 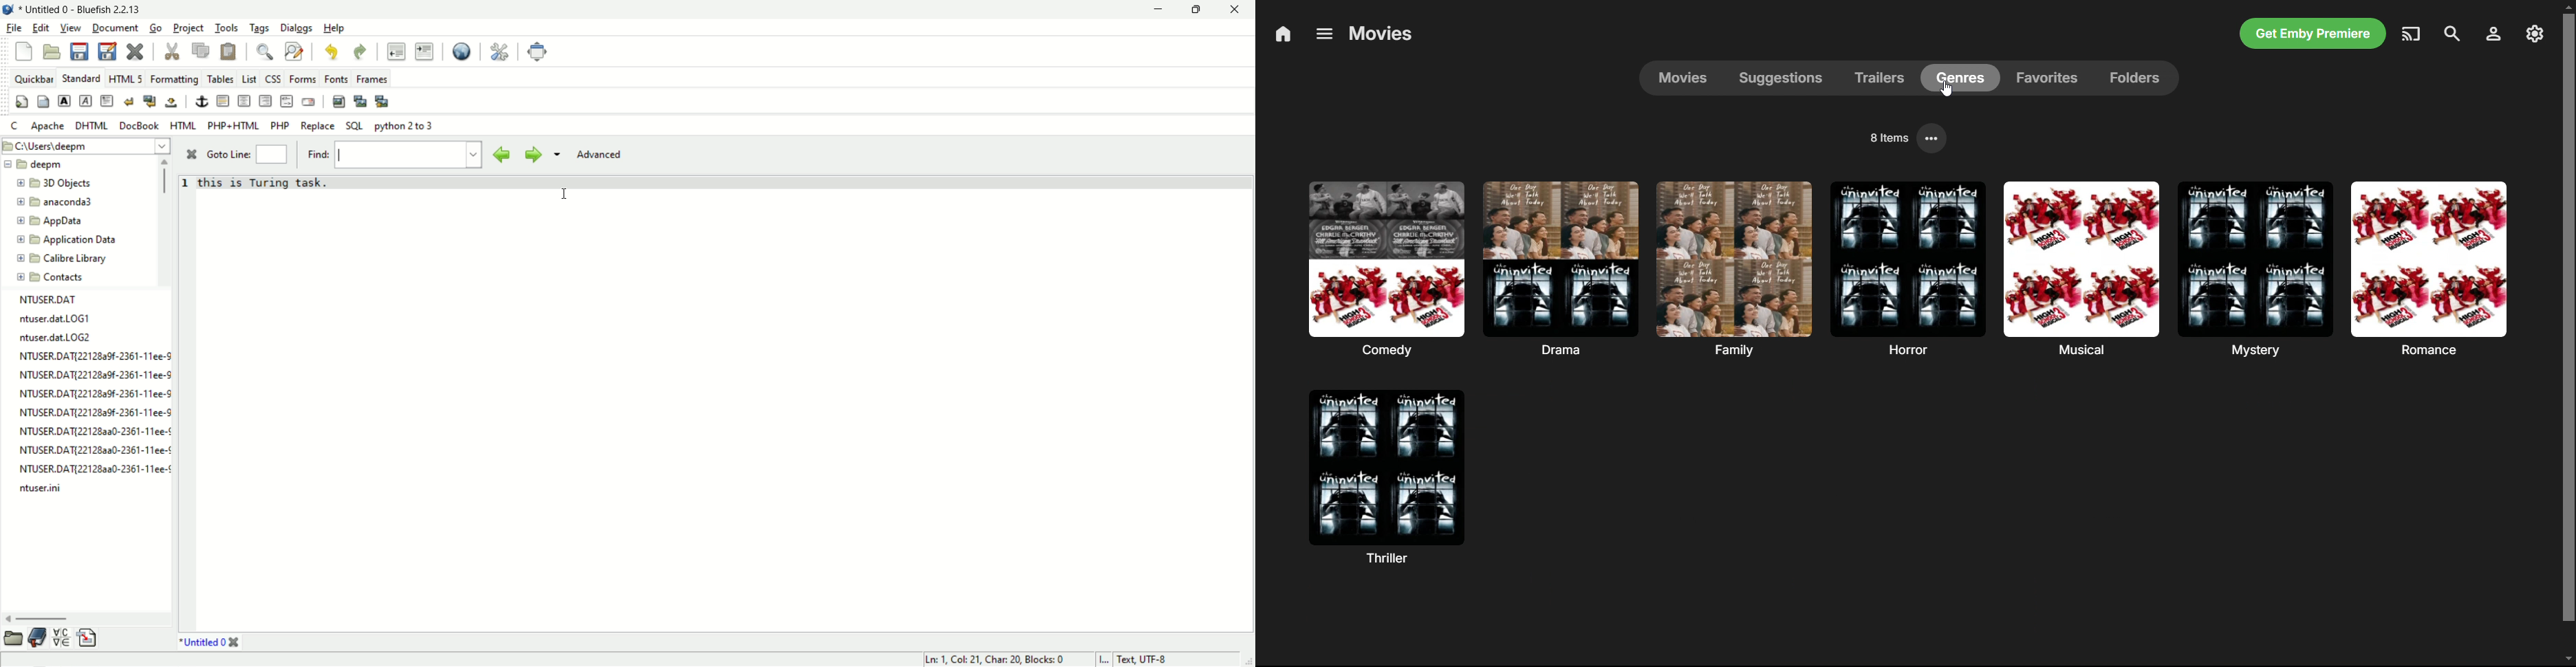 I want to click on cut, so click(x=173, y=52).